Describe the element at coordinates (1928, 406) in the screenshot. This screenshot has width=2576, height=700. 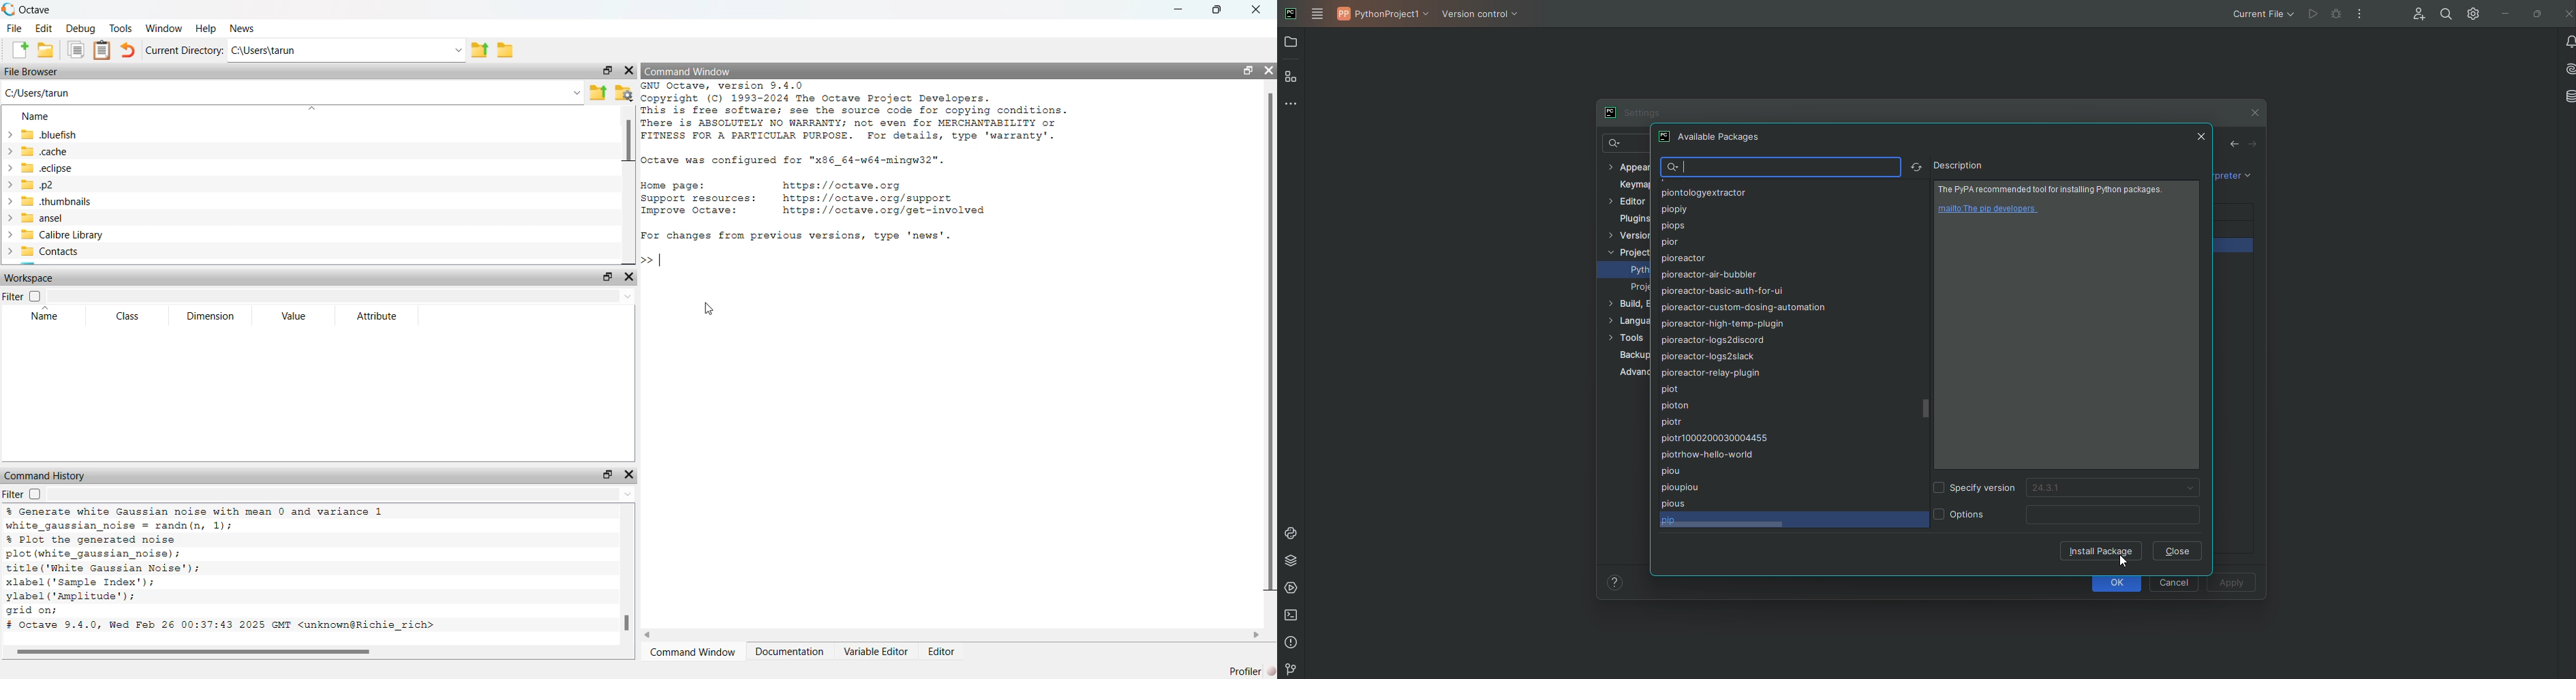
I see `Scroll` at that location.